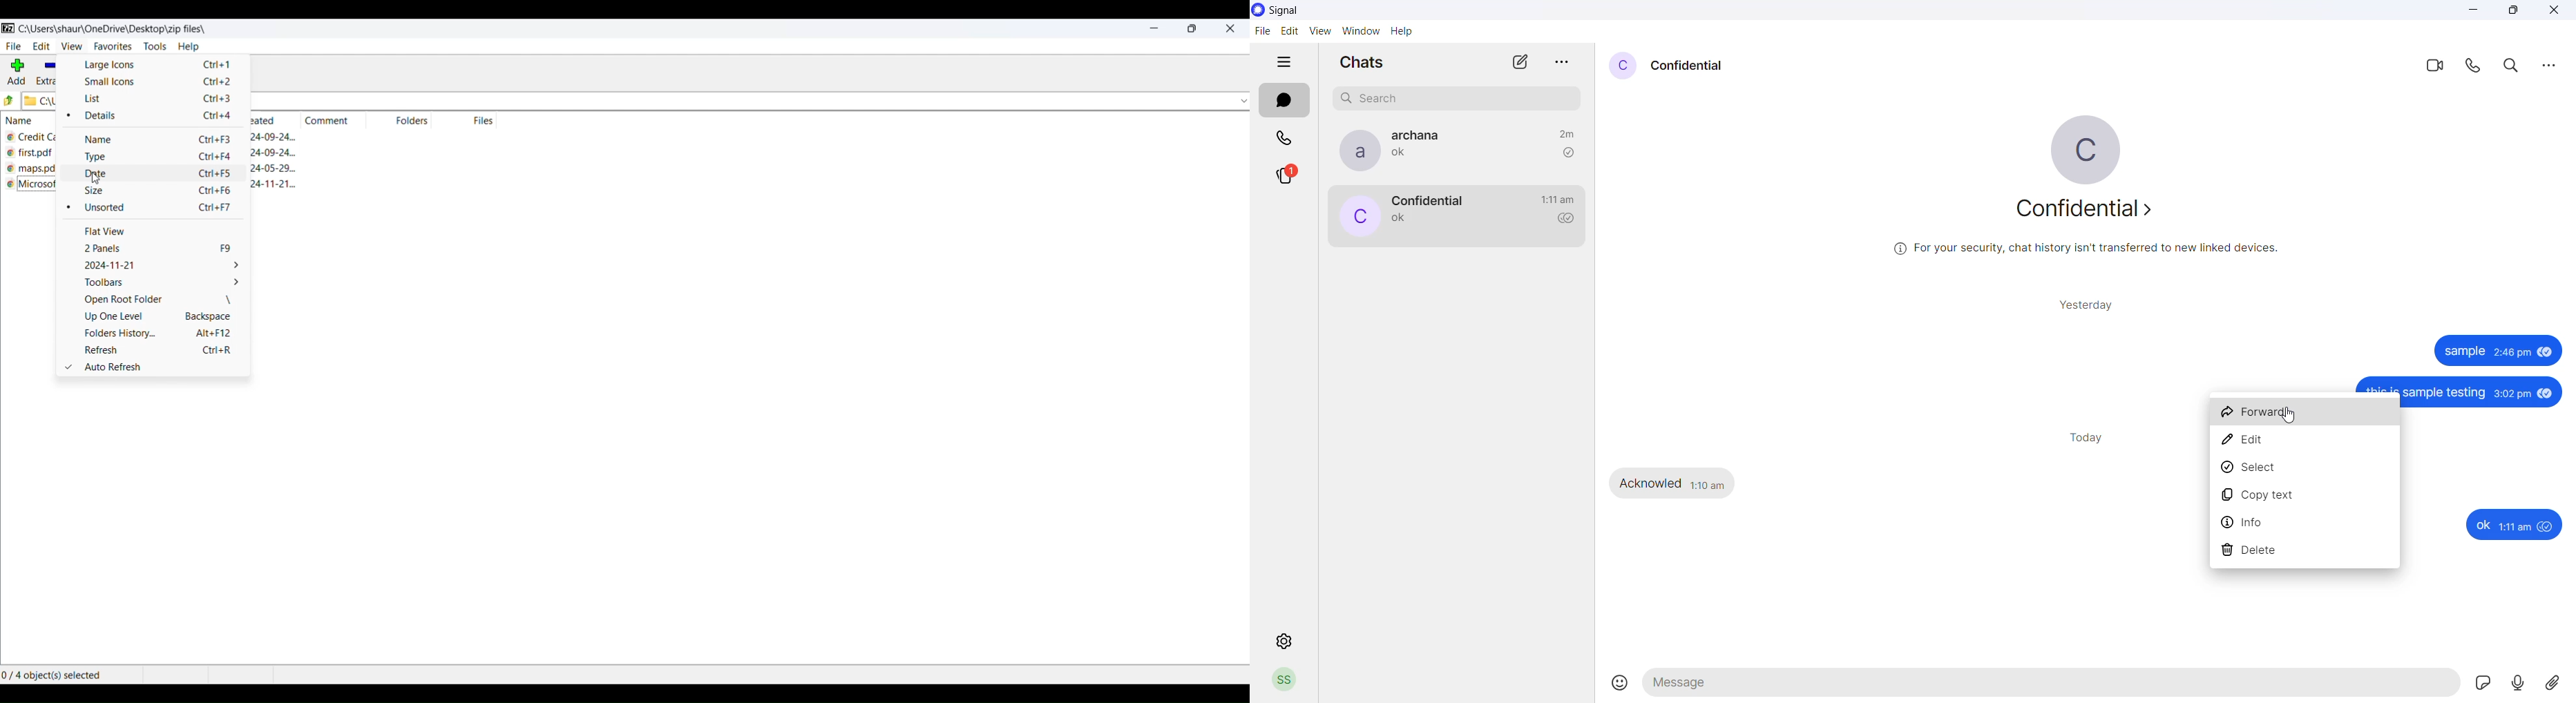 Image resolution: width=2576 pixels, height=728 pixels. Describe the element at coordinates (2099, 251) in the screenshot. I see `security related text` at that location.